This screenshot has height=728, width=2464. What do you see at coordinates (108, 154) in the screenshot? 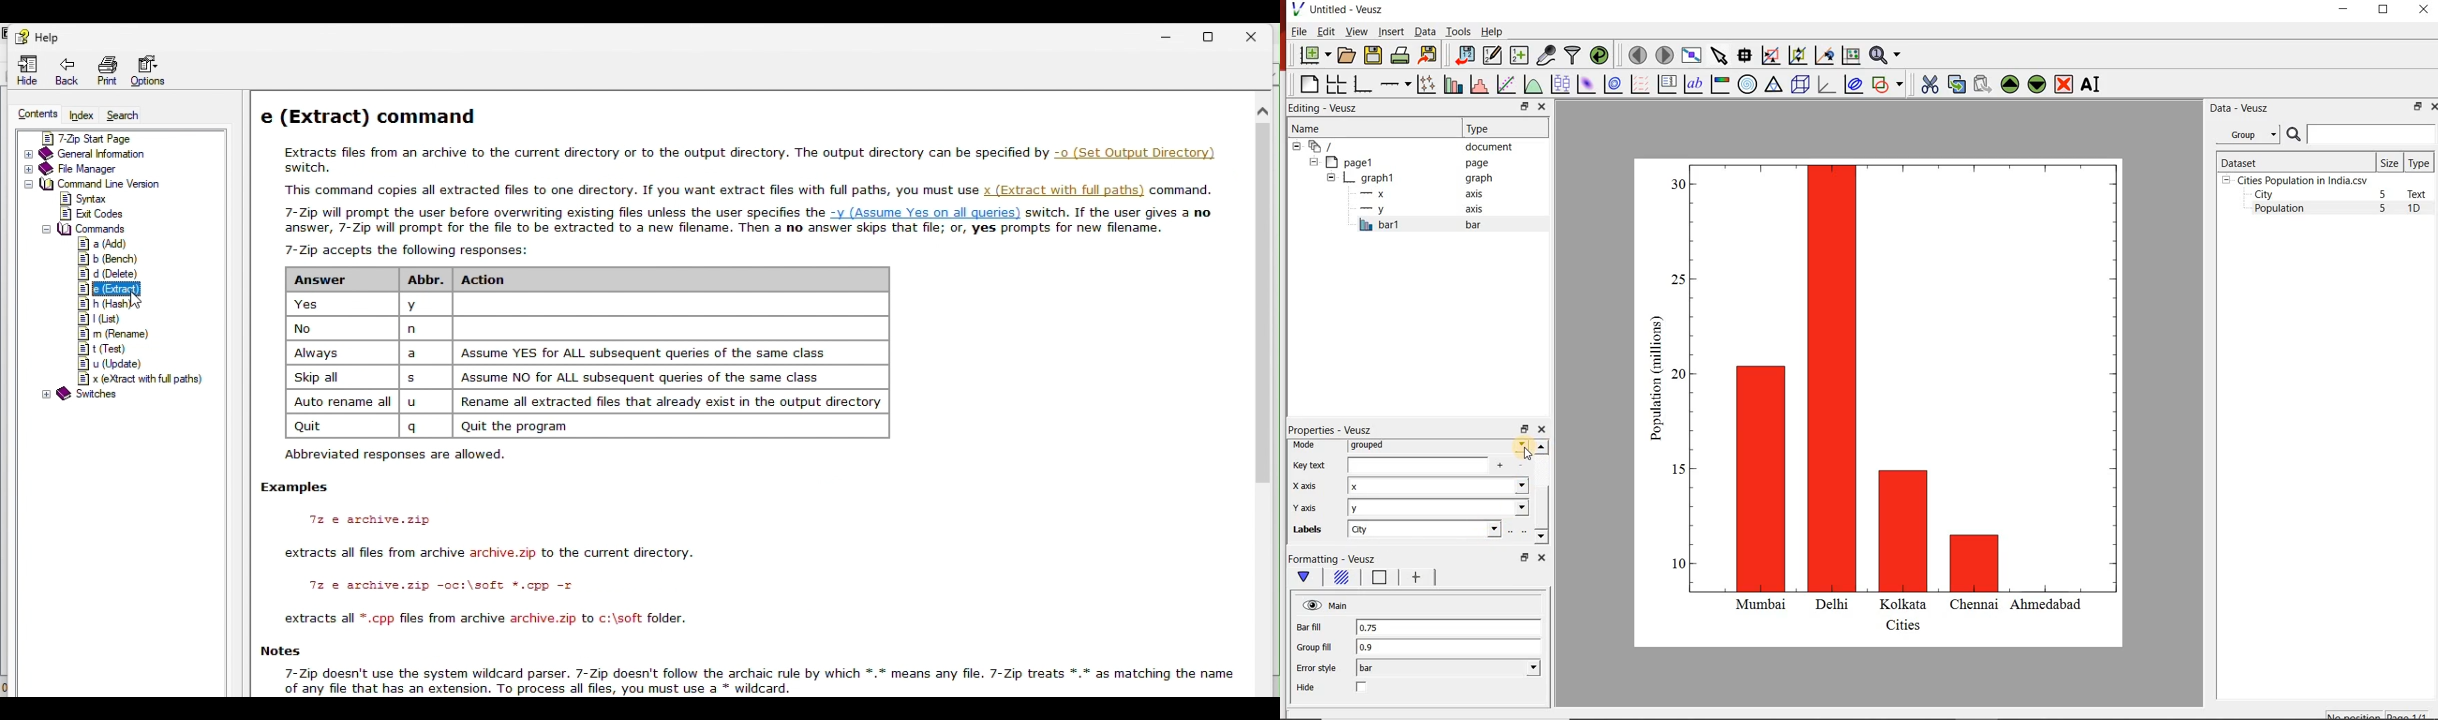
I see `General information` at bounding box center [108, 154].